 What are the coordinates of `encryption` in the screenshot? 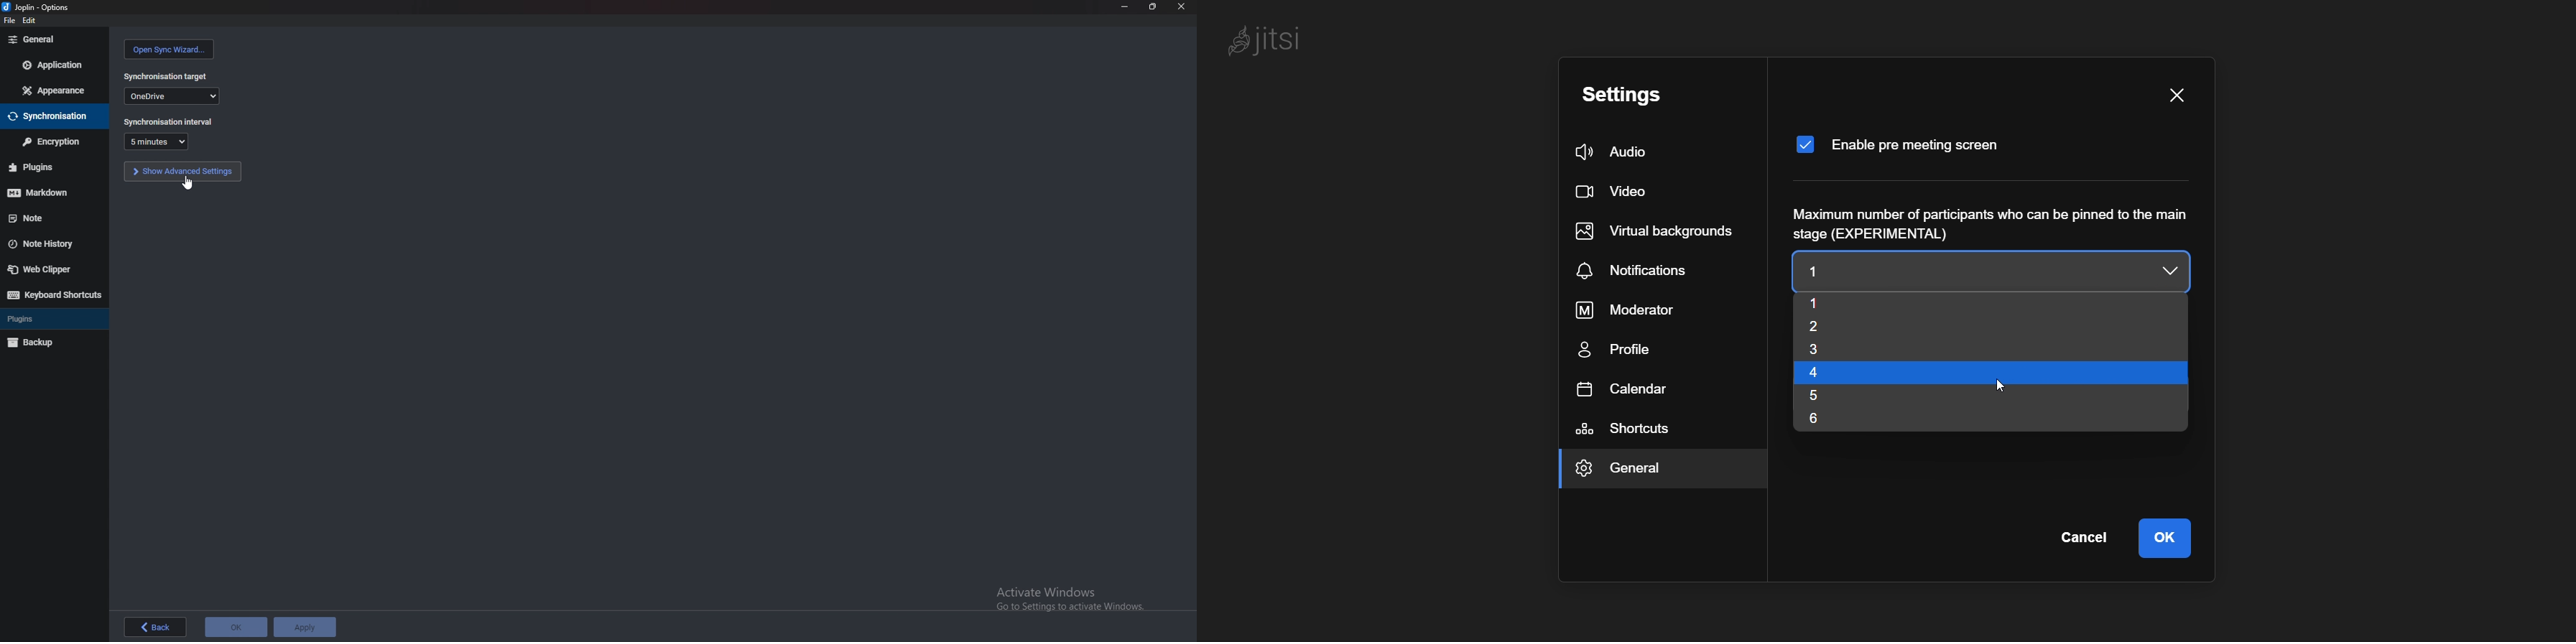 It's located at (52, 141).